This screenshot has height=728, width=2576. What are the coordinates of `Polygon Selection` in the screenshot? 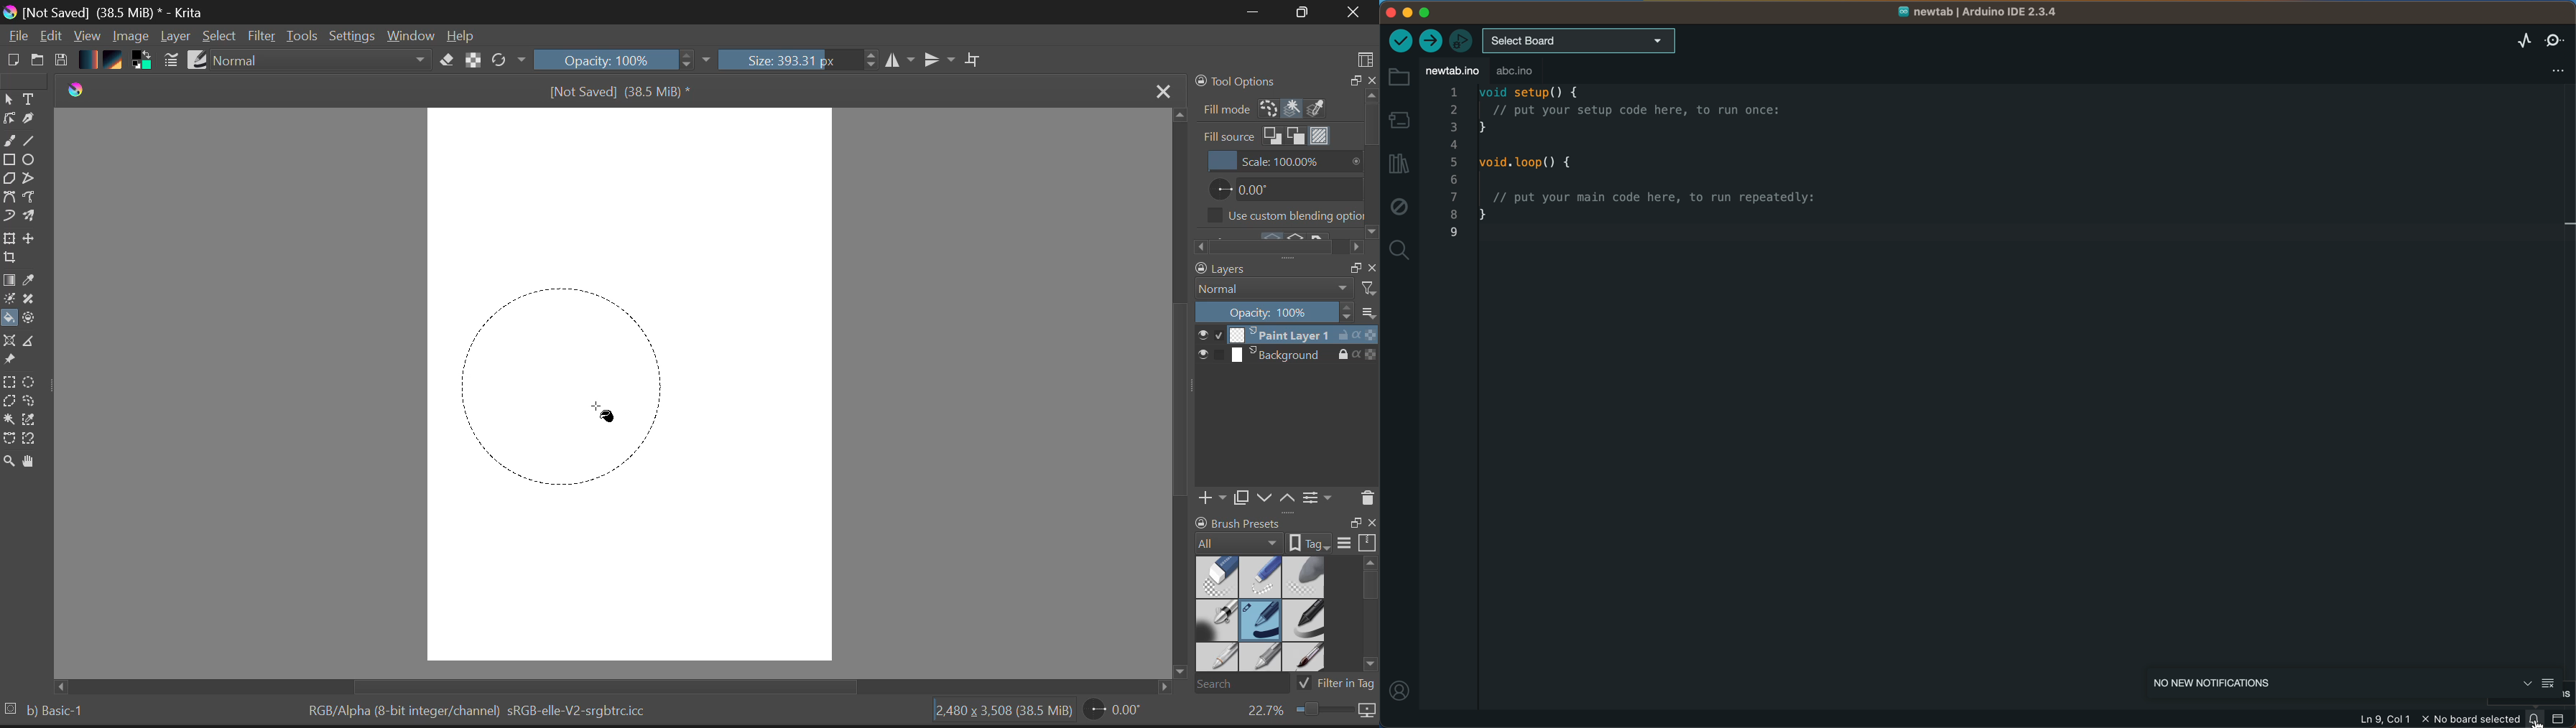 It's located at (11, 403).